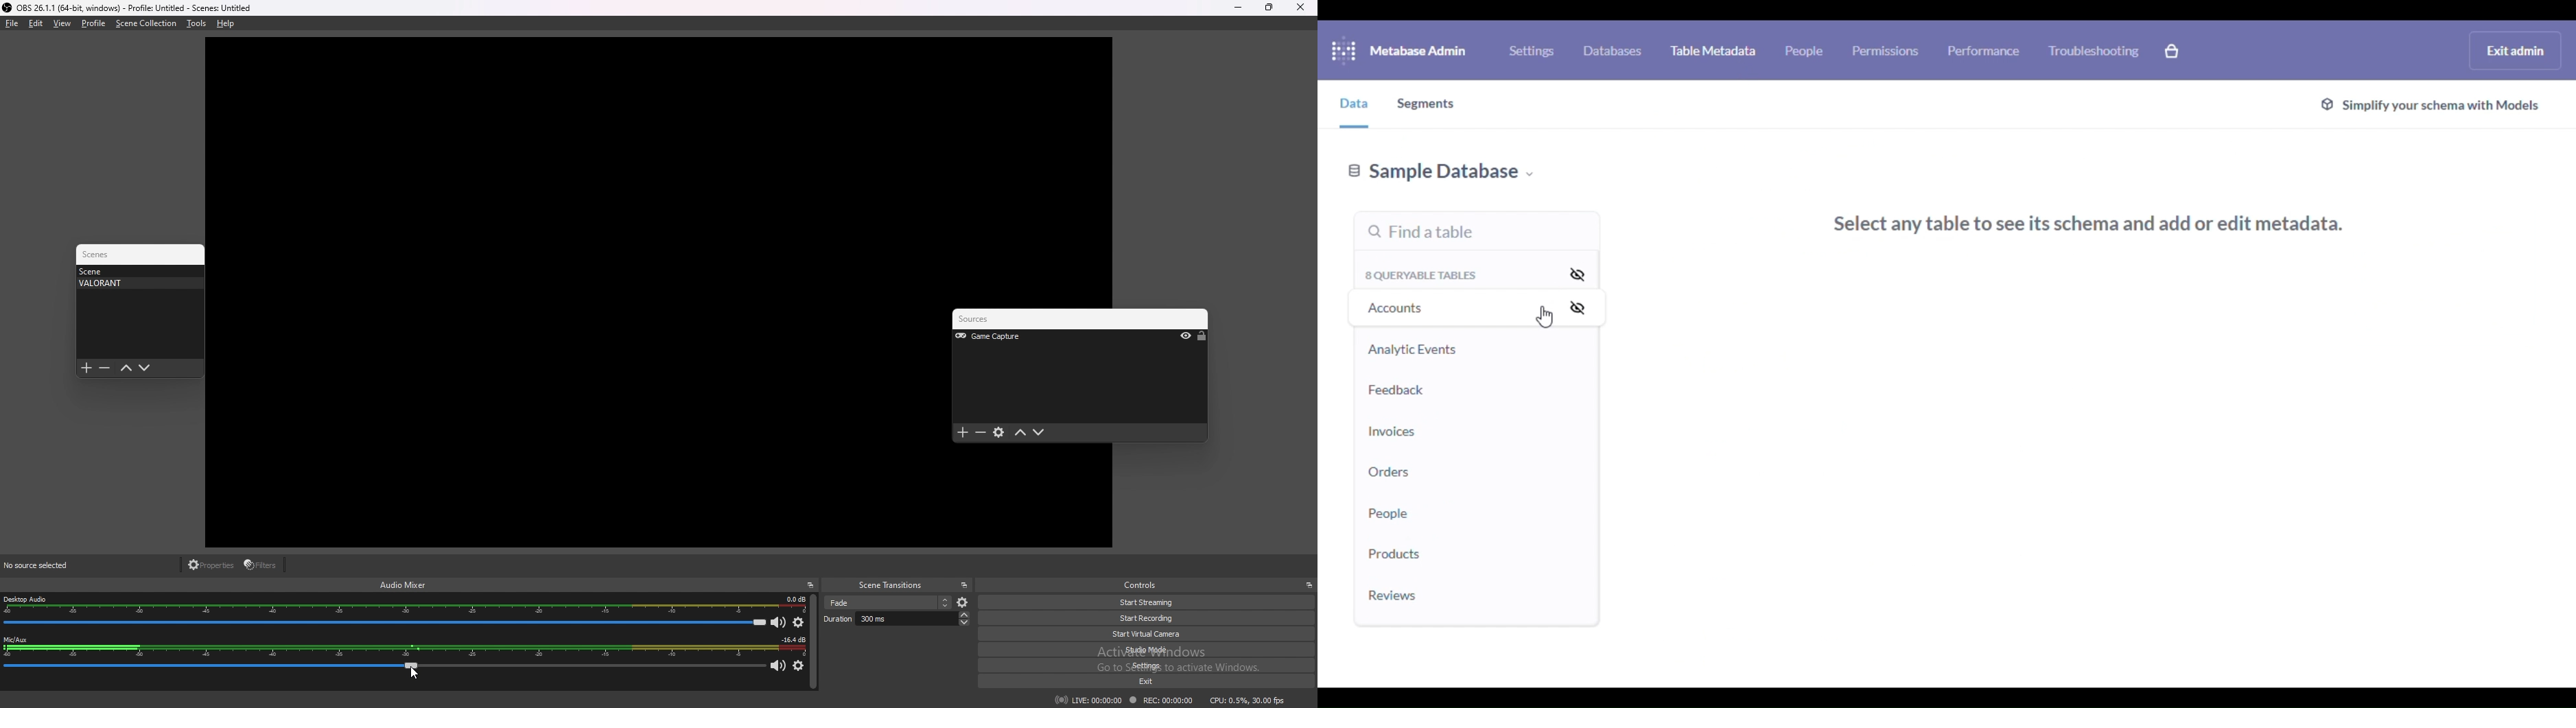  I want to click on duration, so click(896, 618).